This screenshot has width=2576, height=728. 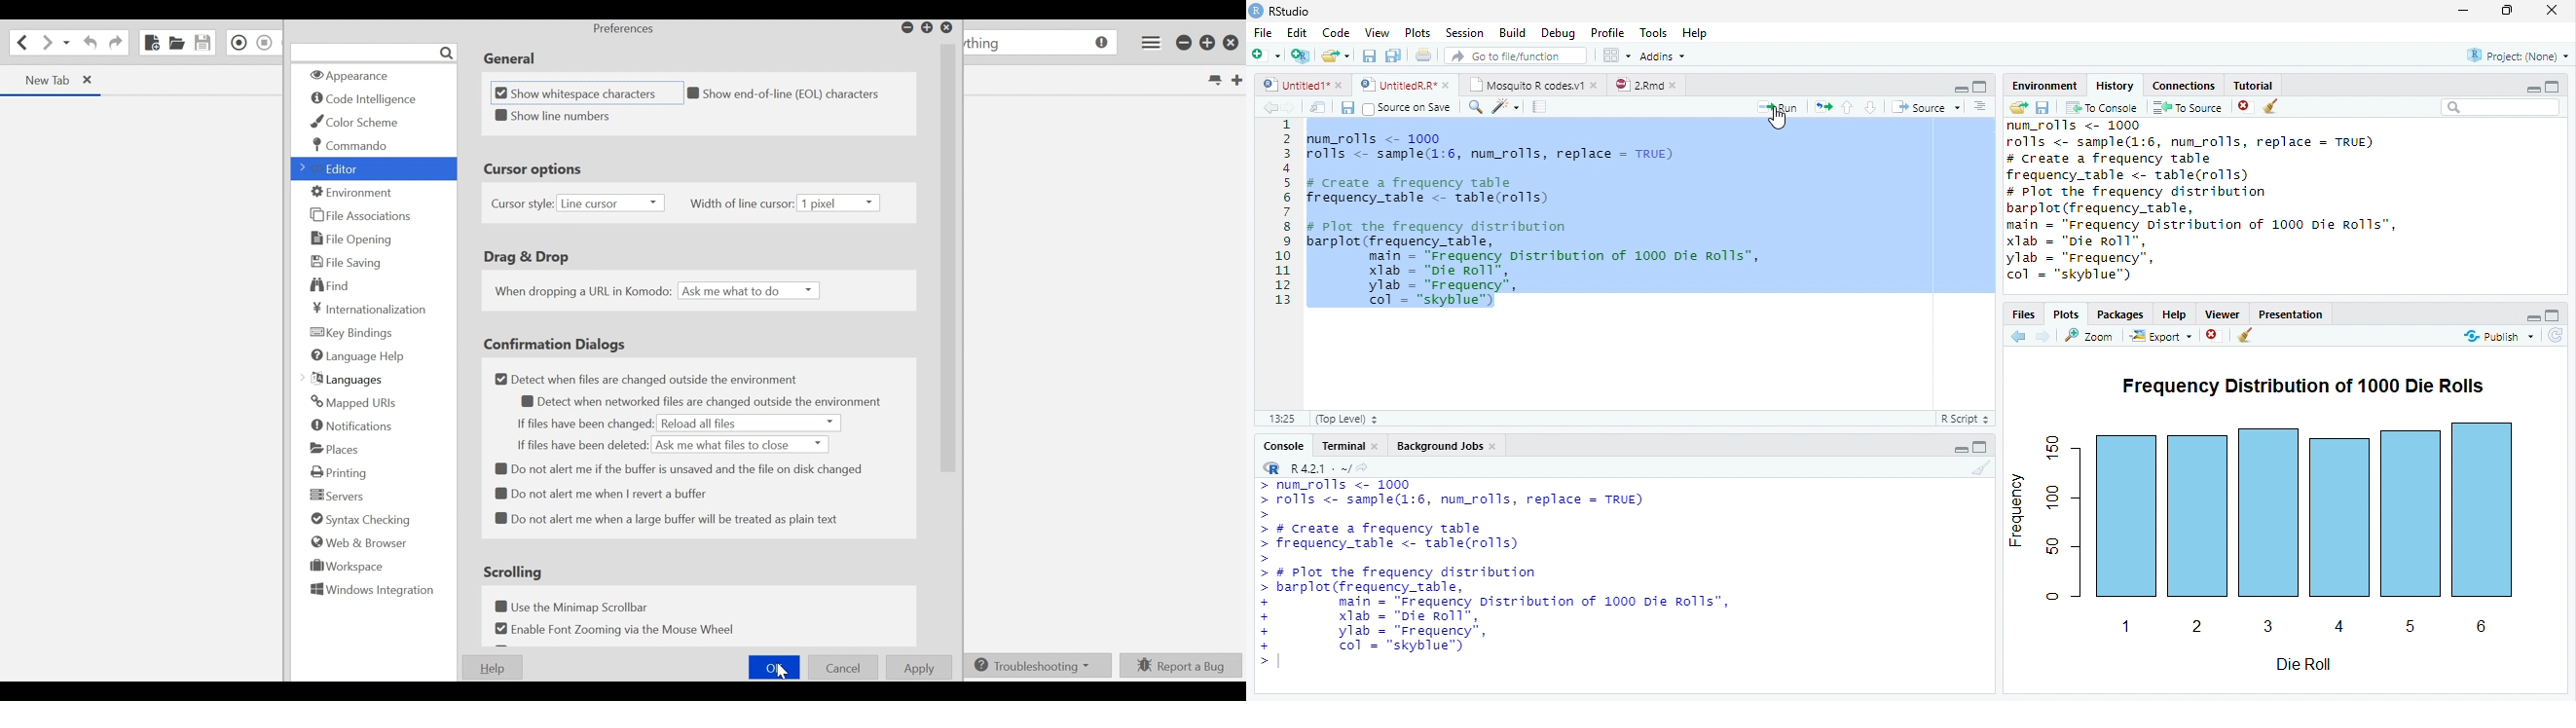 I want to click on 0, so click(x=2051, y=595).